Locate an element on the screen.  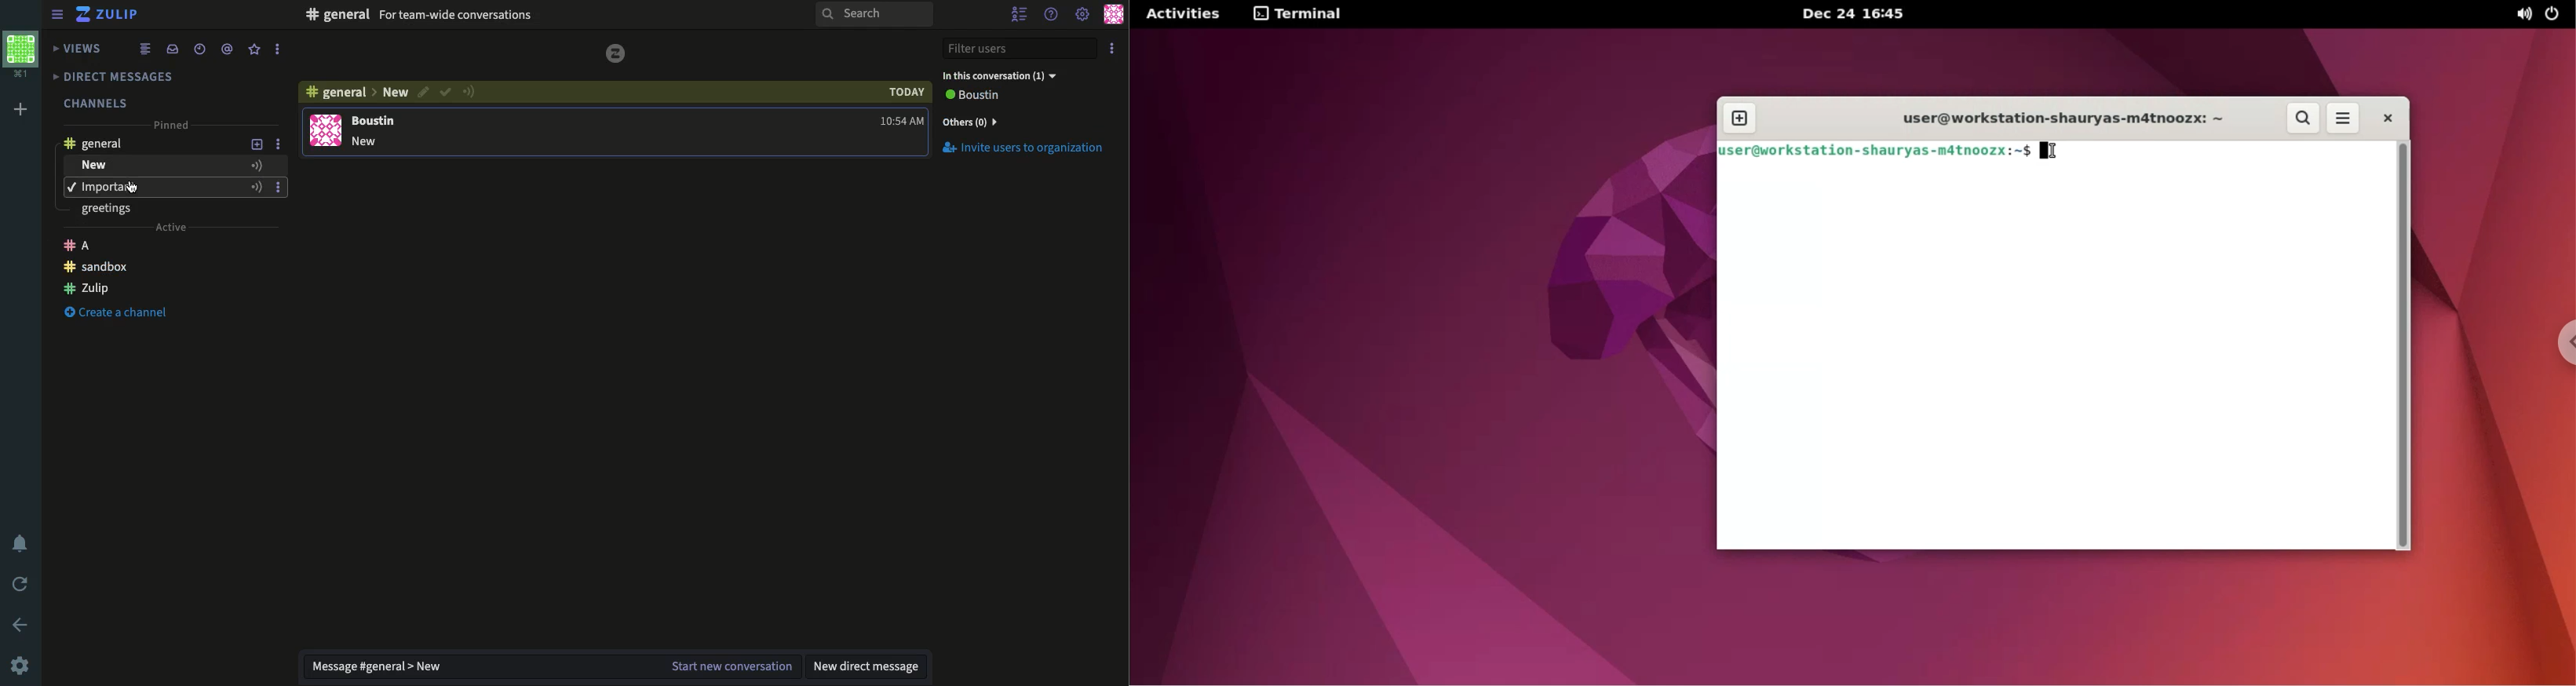
Create a channel is located at coordinates (116, 268).